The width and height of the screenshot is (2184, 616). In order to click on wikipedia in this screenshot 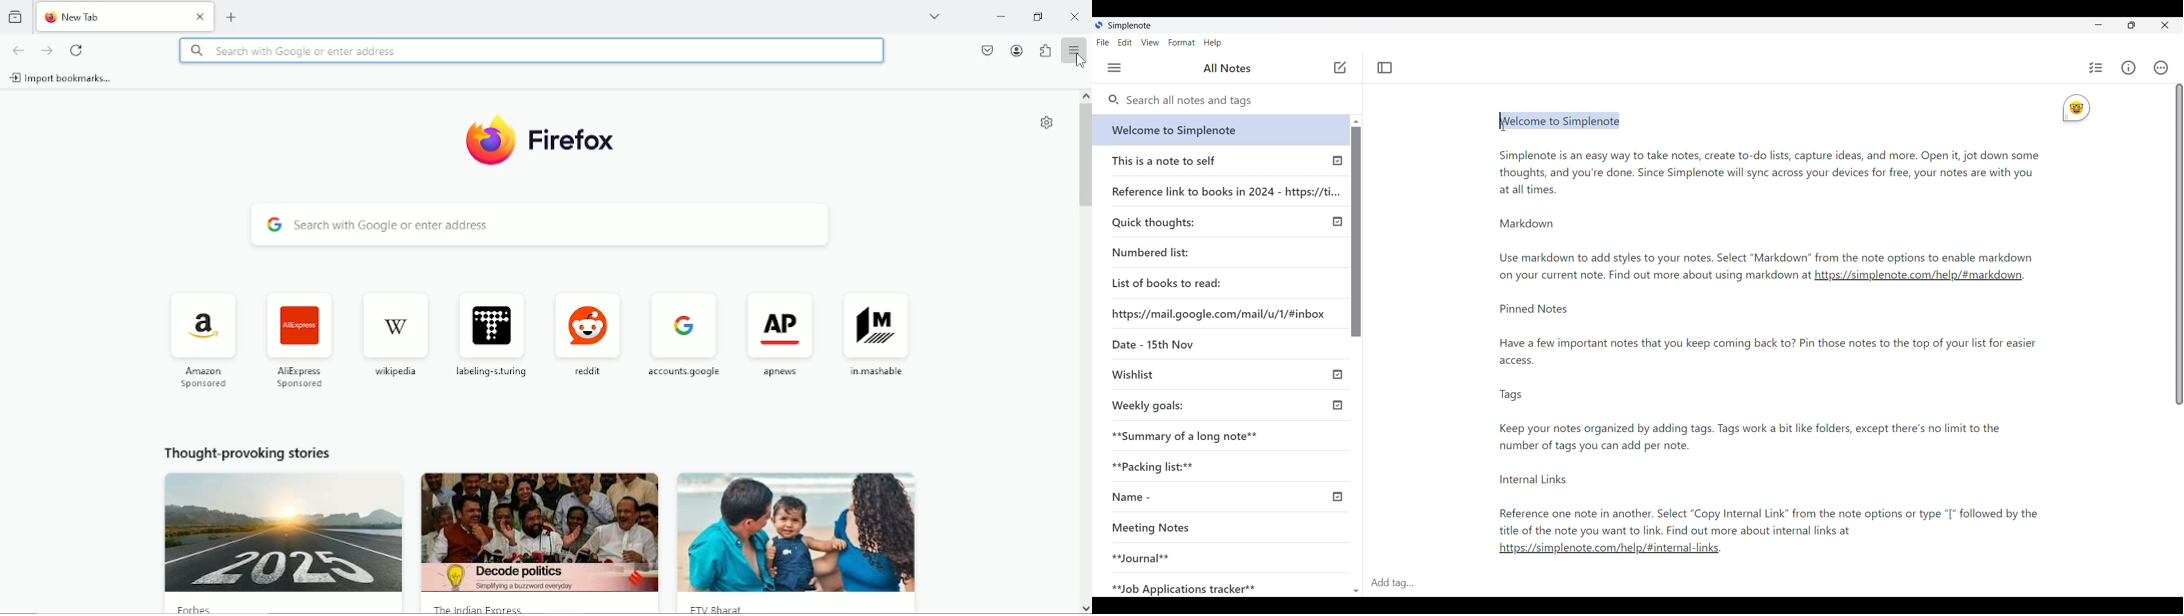, I will do `click(392, 331)`.